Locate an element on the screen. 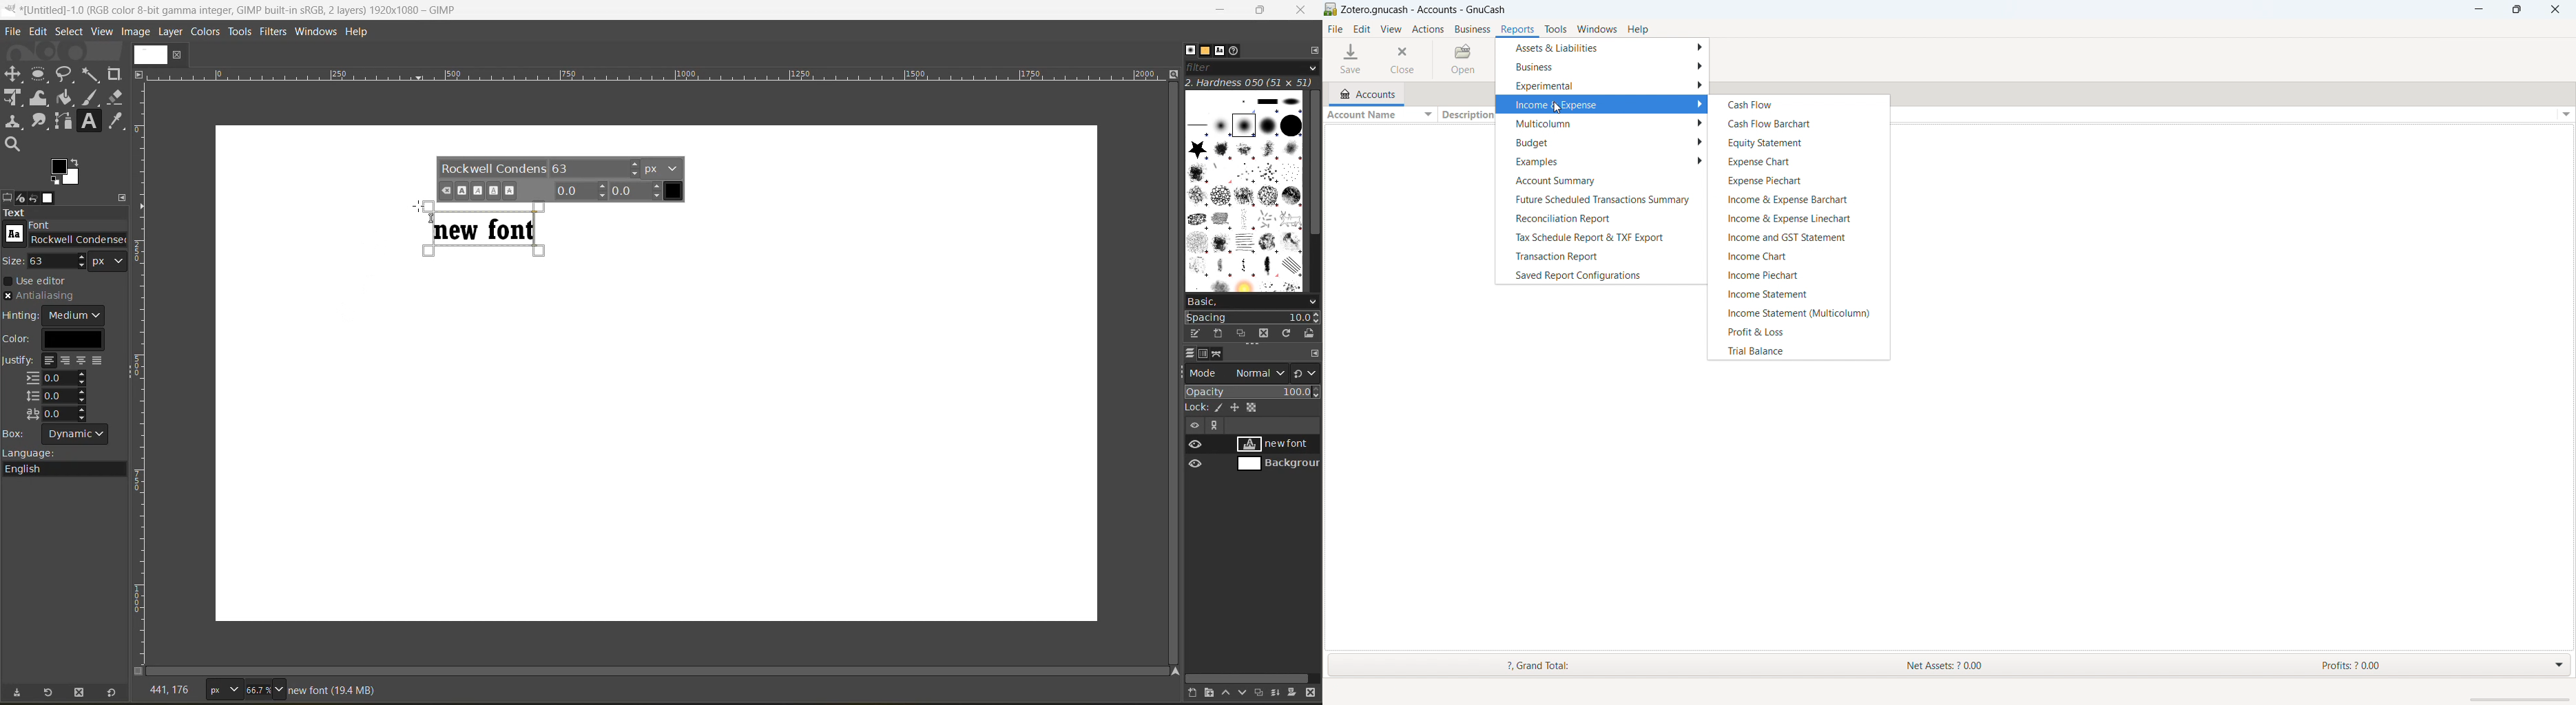  trial balance is located at coordinates (1798, 351).